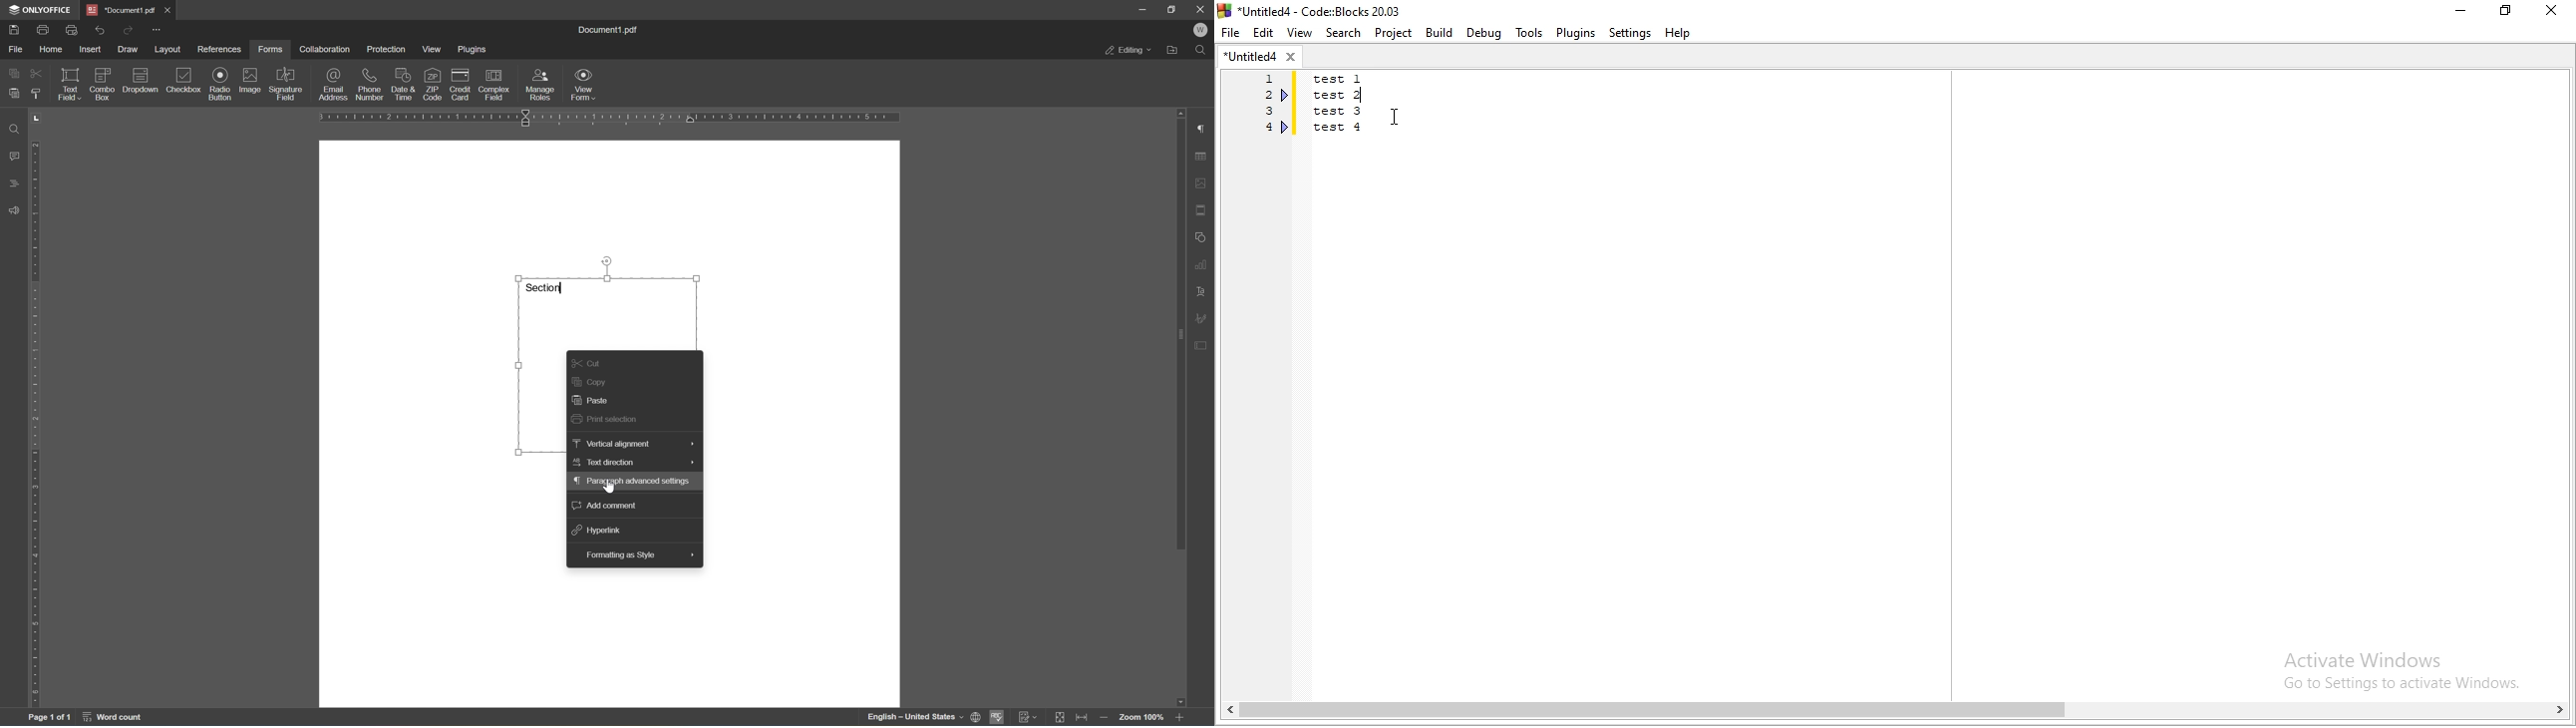 Image resolution: width=2576 pixels, height=728 pixels. I want to click on view, so click(435, 49).